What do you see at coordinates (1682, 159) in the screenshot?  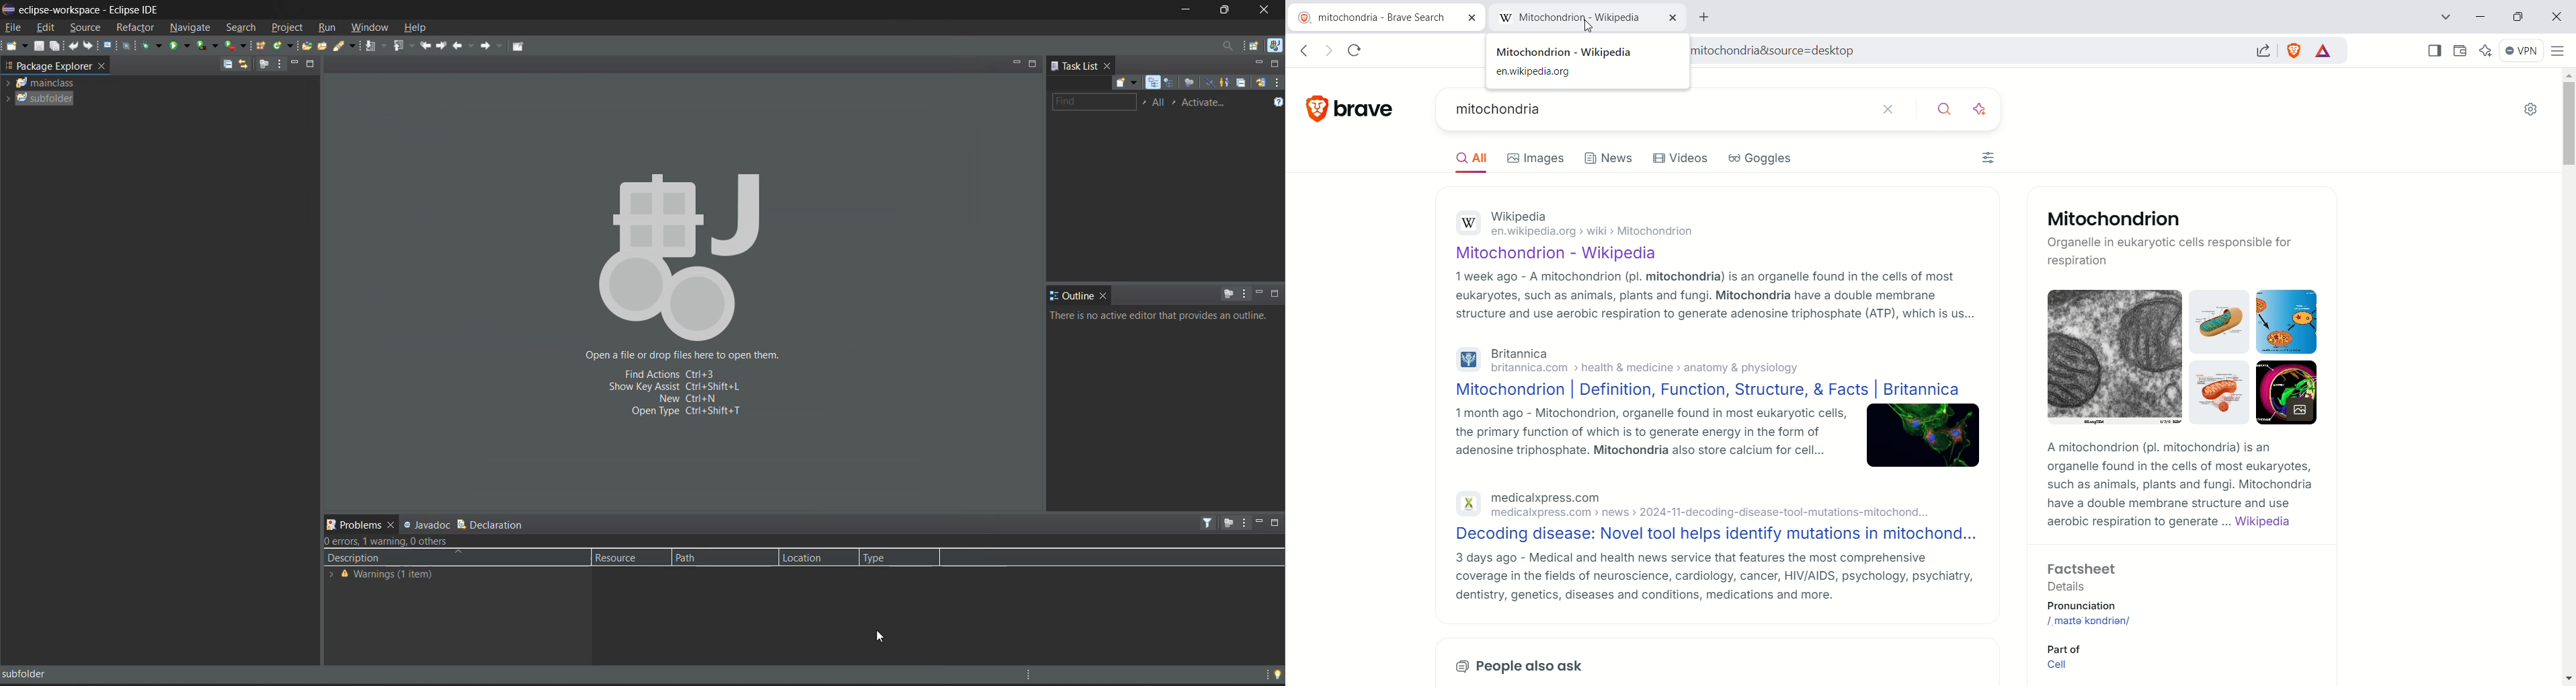 I see `videos` at bounding box center [1682, 159].